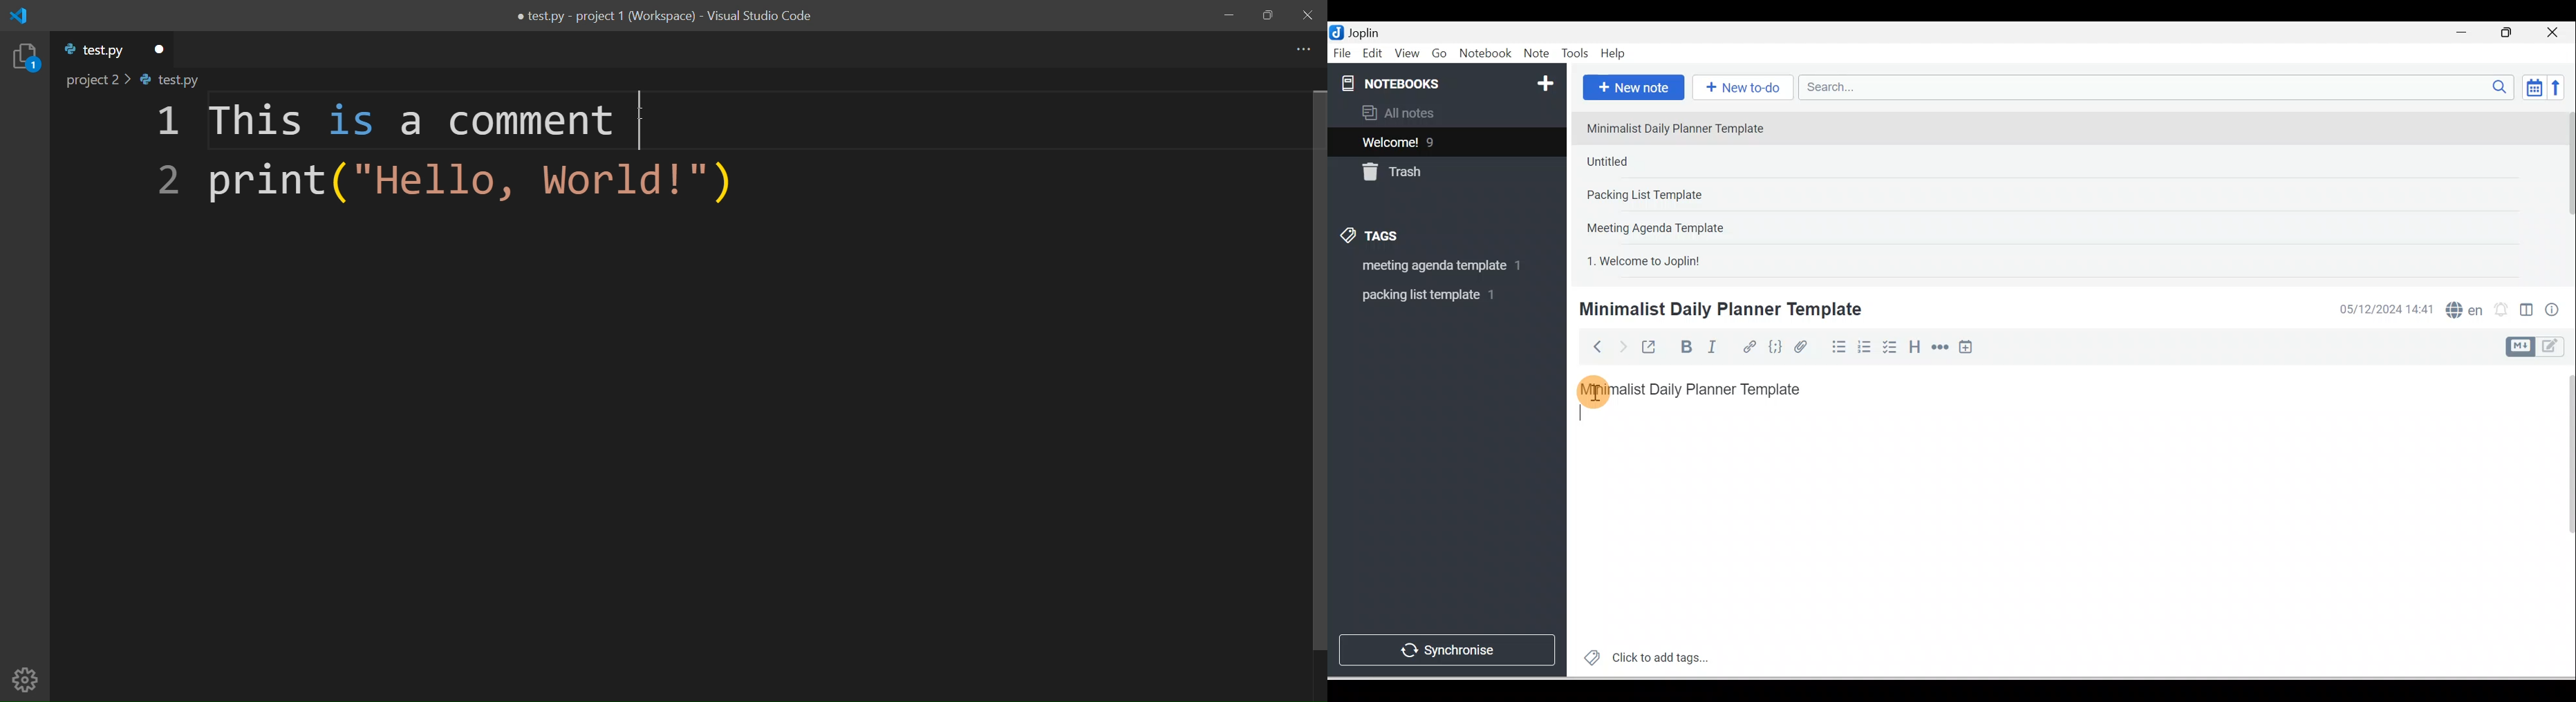 The width and height of the screenshot is (2576, 728). What do you see at coordinates (1437, 295) in the screenshot?
I see `Tag 2` at bounding box center [1437, 295].